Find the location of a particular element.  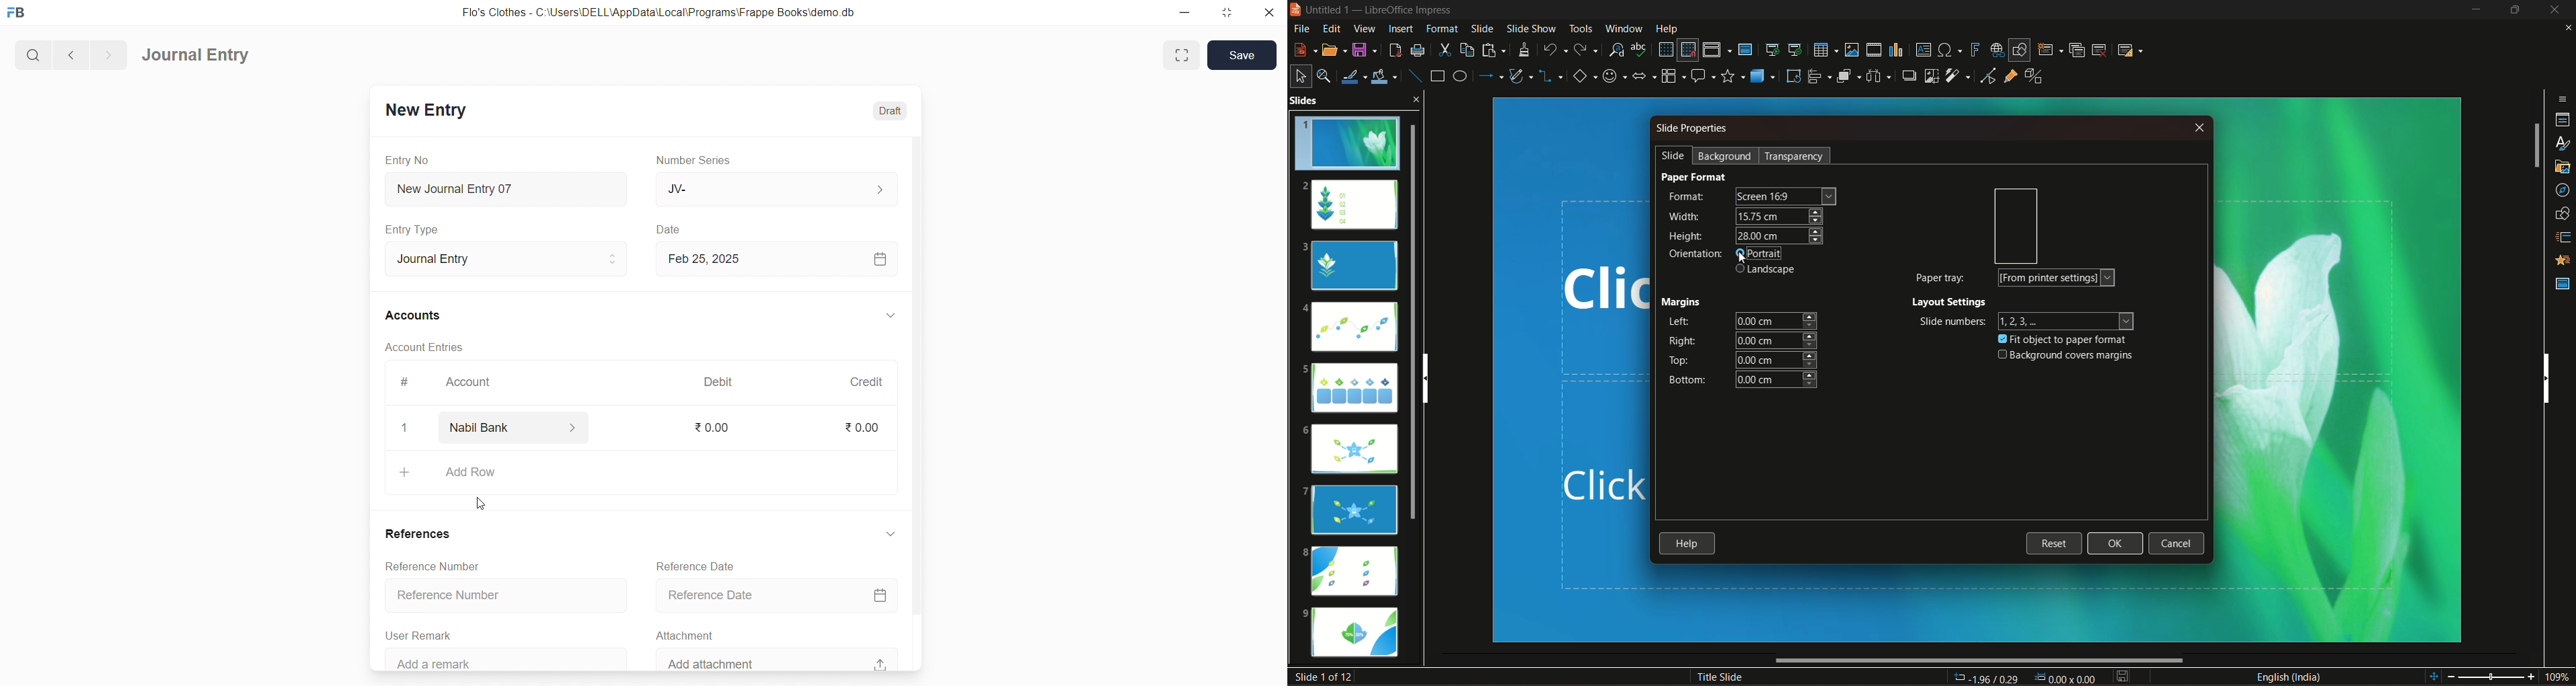

maximize window is located at coordinates (1184, 55).